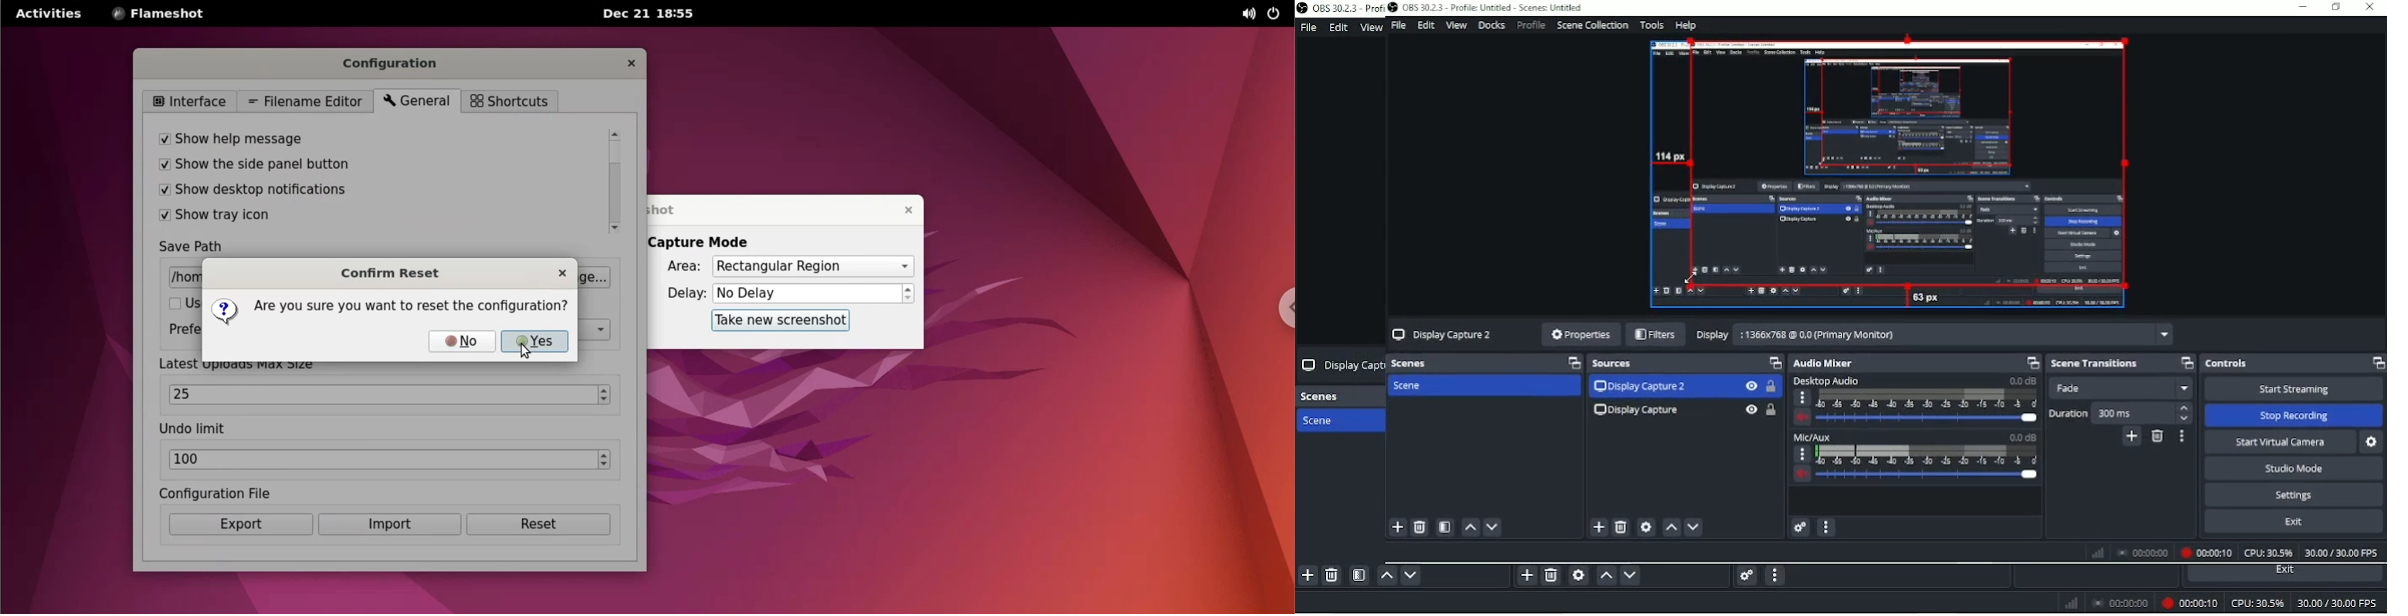  What do you see at coordinates (2288, 414) in the screenshot?
I see `‘Stop Recording.` at bounding box center [2288, 414].